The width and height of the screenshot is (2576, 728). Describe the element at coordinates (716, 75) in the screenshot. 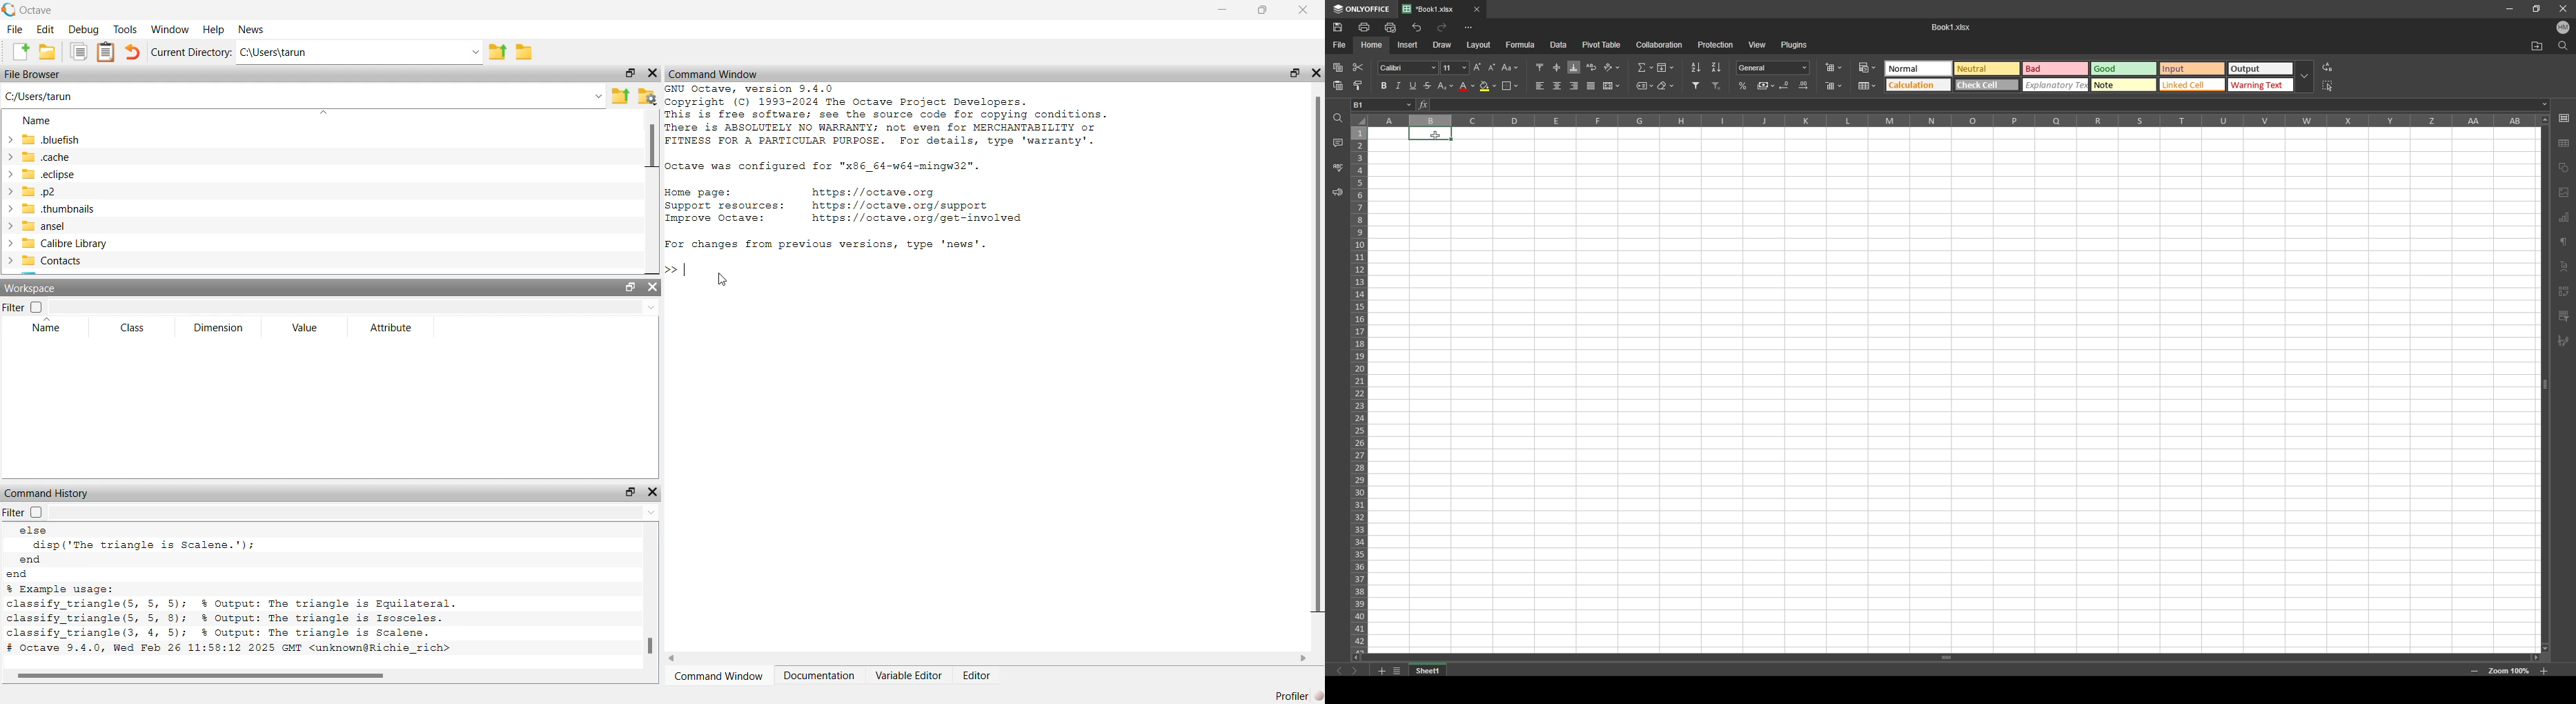

I see `command window` at that location.